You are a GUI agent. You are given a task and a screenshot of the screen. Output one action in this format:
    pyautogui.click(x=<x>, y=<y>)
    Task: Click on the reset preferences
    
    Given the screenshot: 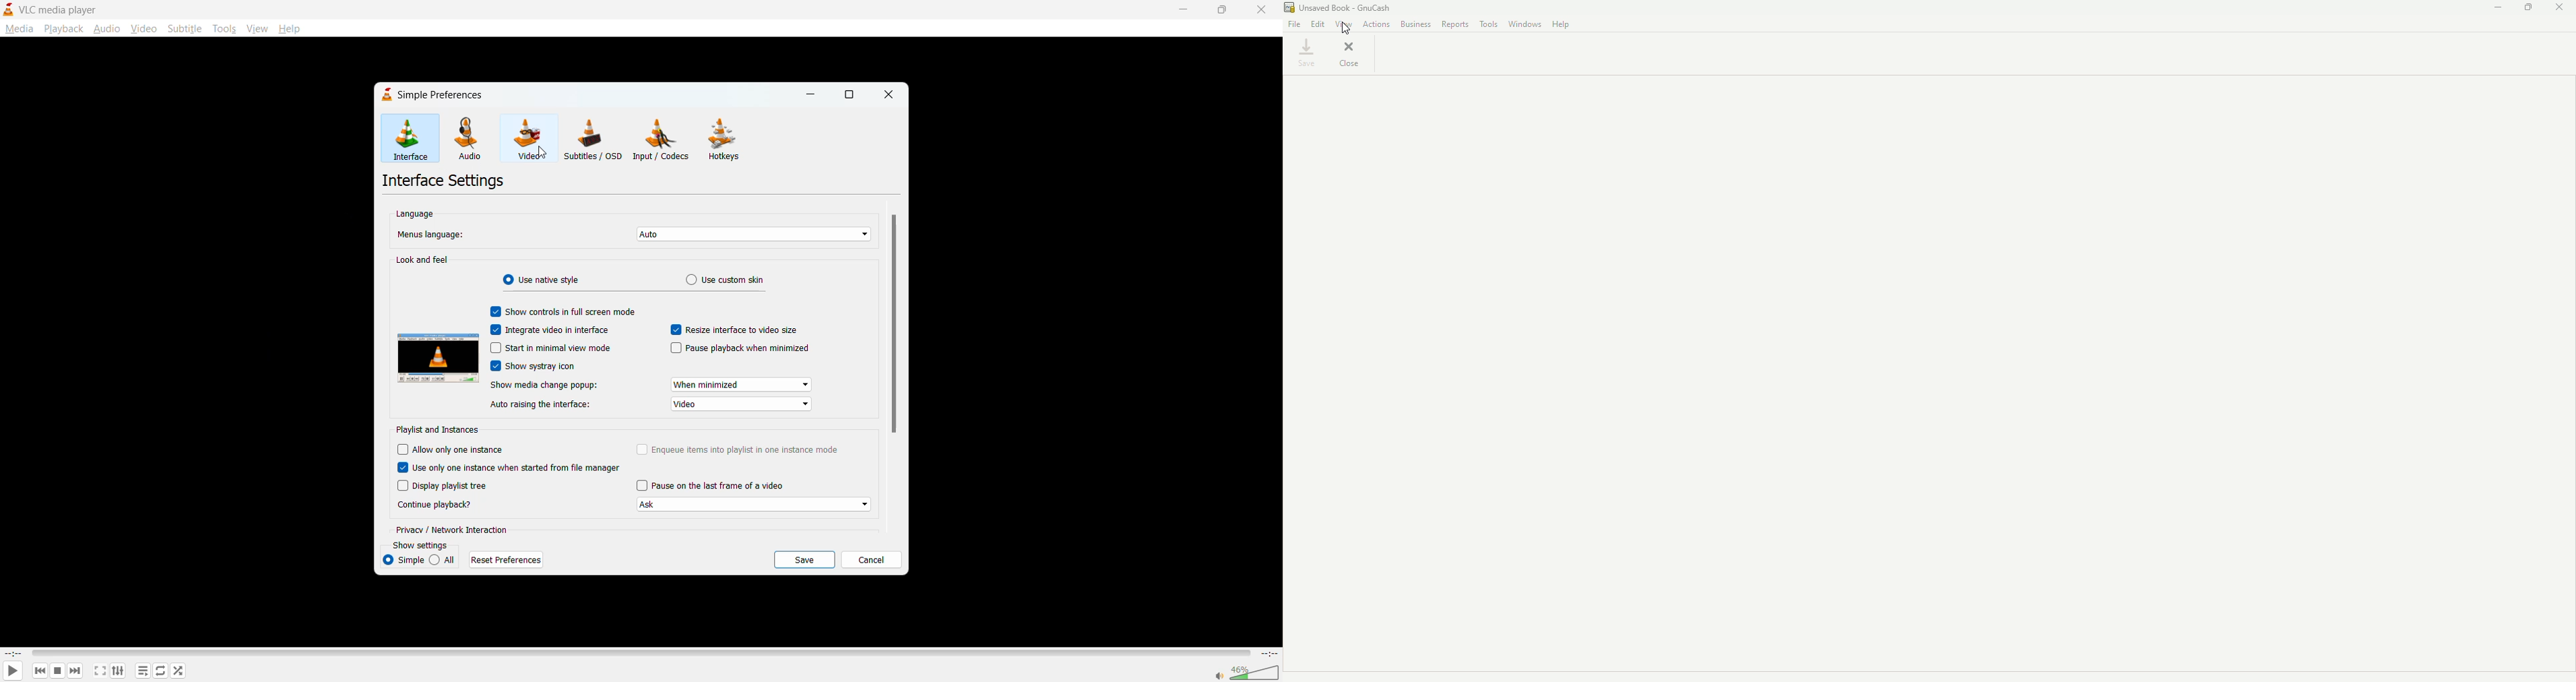 What is the action you would take?
    pyautogui.click(x=509, y=559)
    